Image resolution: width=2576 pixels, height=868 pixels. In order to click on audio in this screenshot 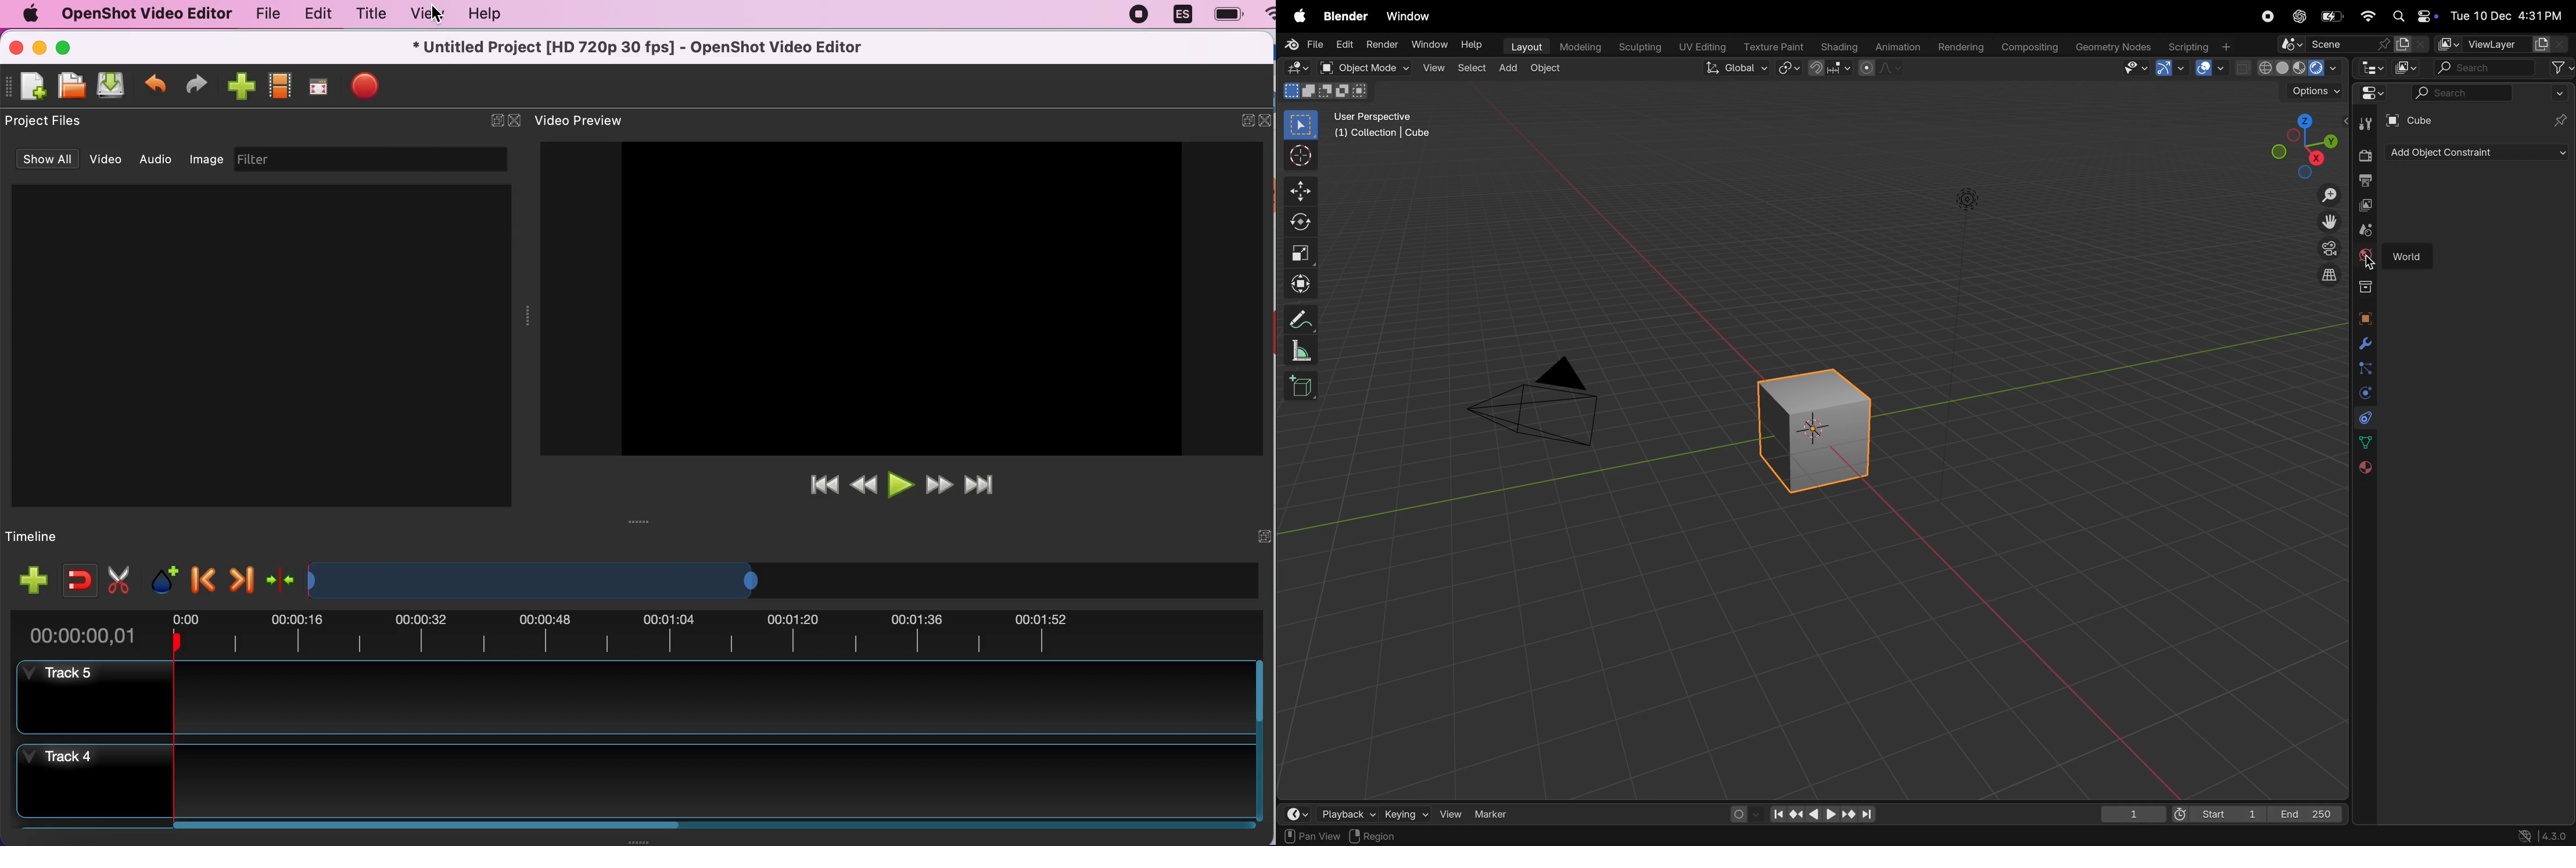, I will do `click(158, 158)`.